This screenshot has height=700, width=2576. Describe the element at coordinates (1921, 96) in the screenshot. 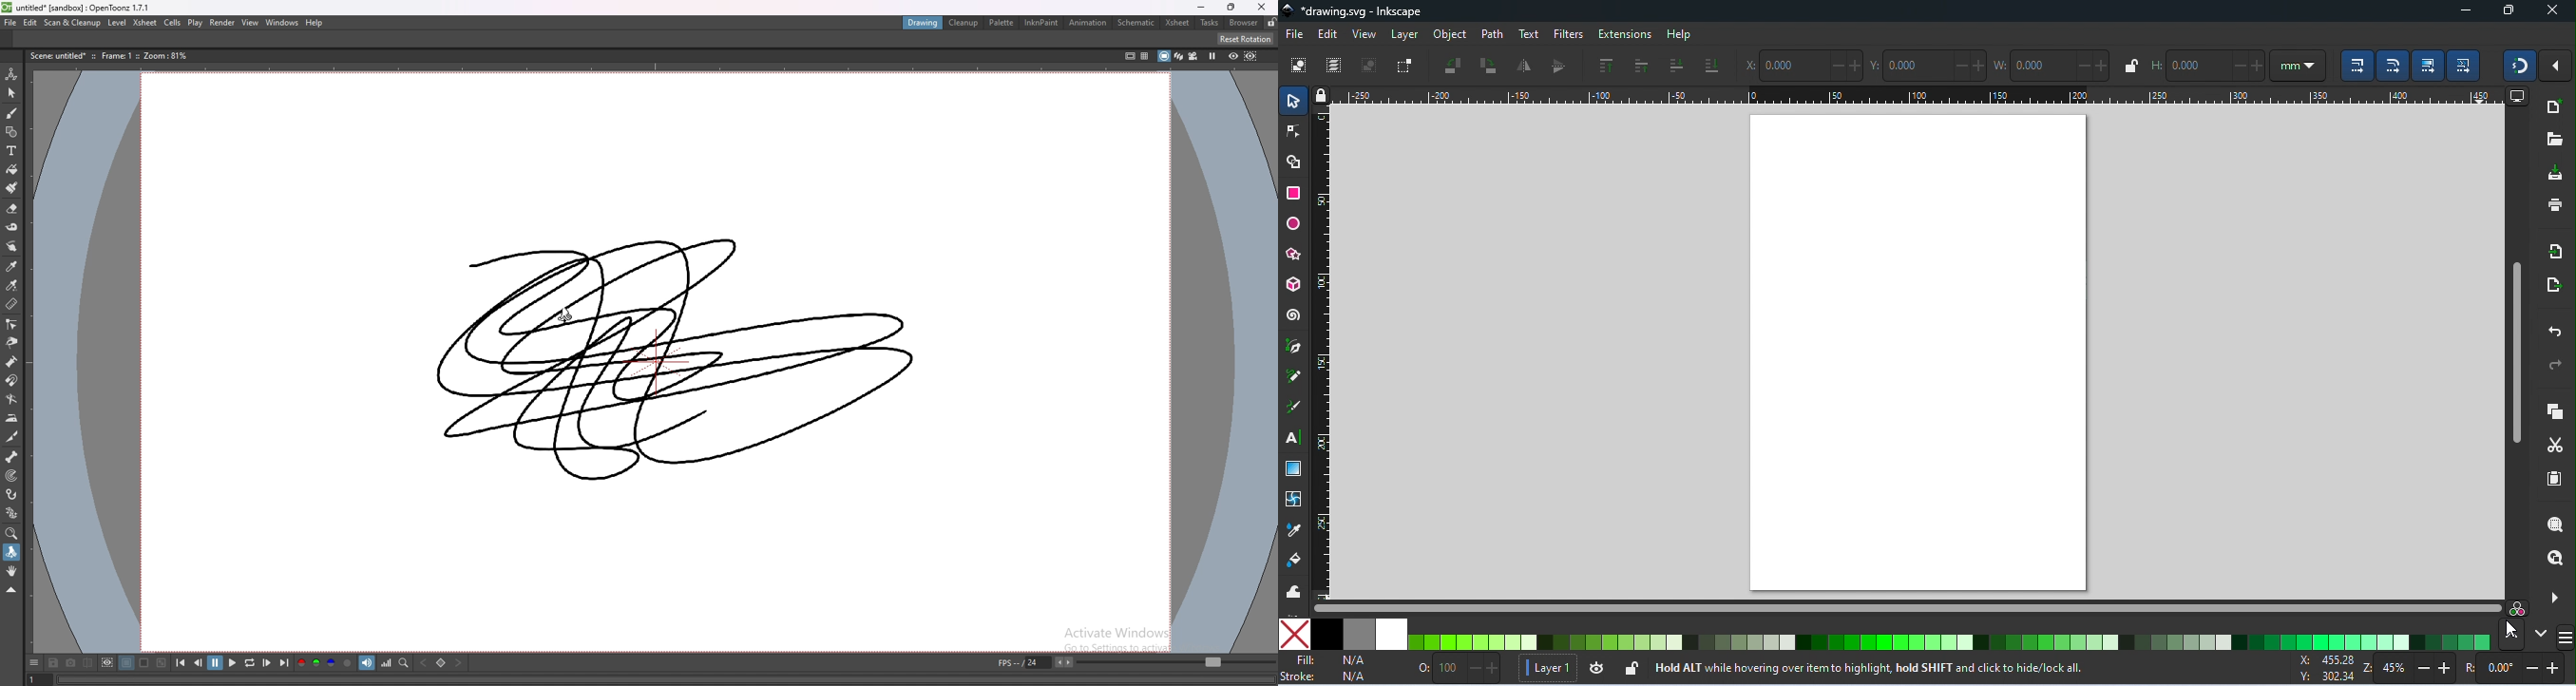

I see `ruler` at that location.